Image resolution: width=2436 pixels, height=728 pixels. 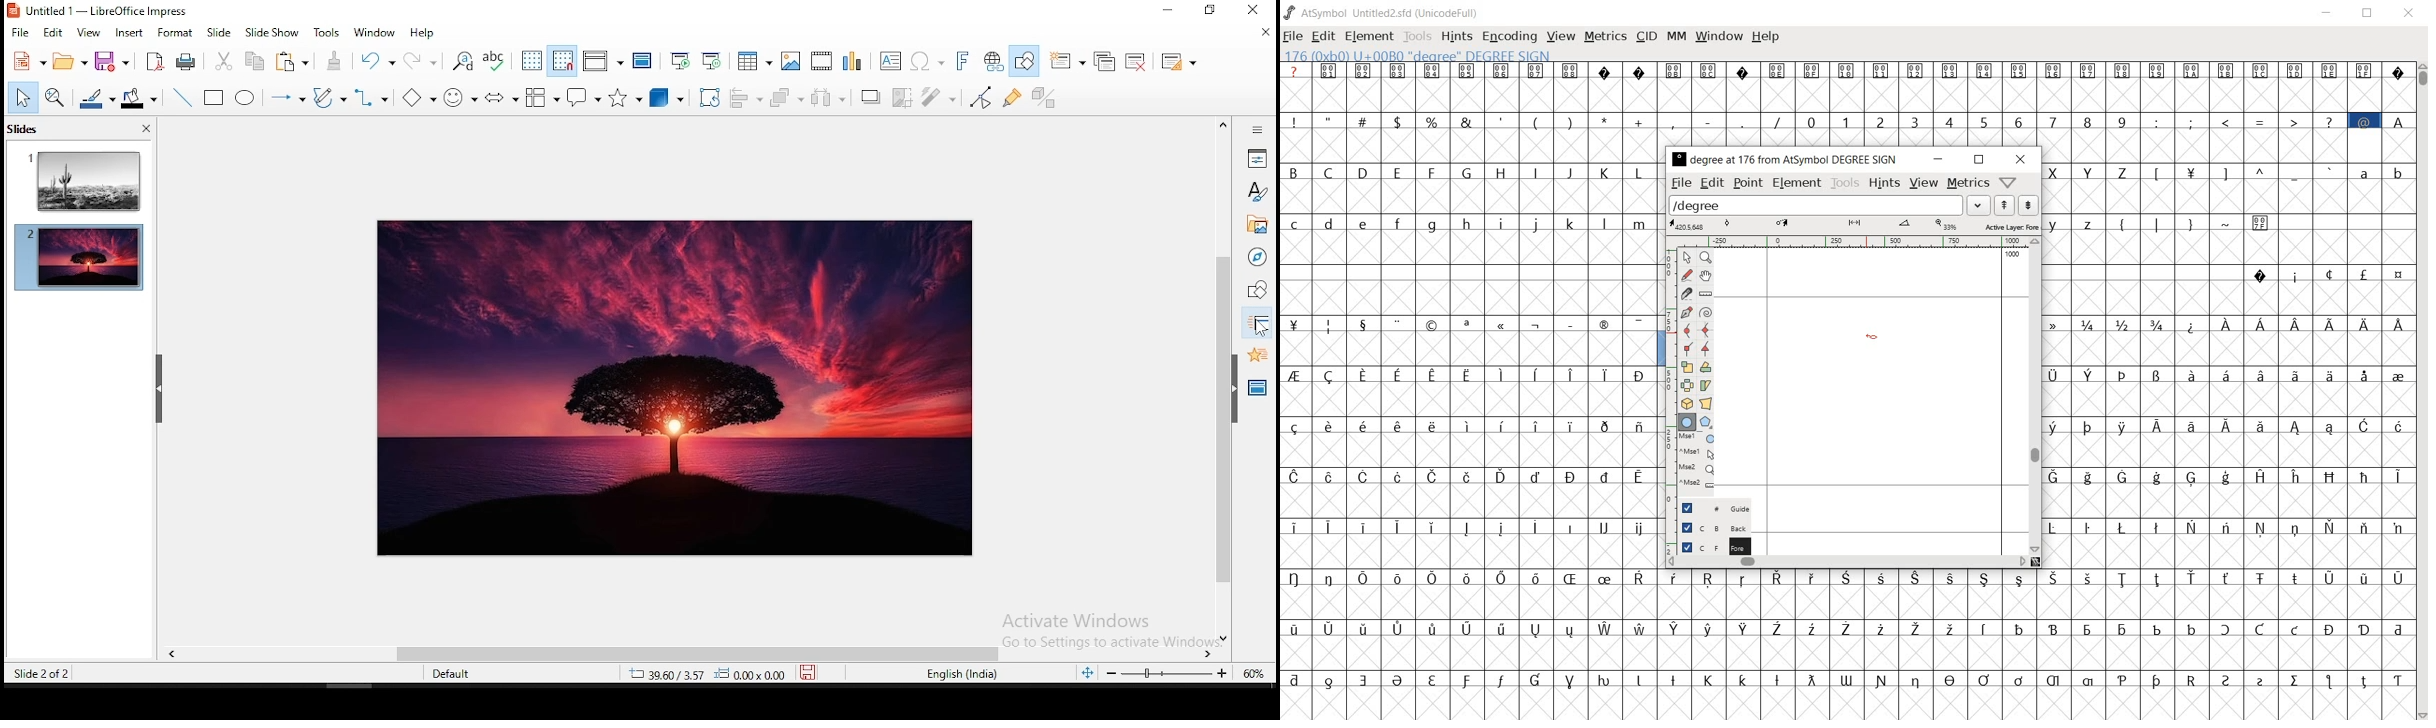 I want to click on scroll bar, so click(x=1223, y=380).